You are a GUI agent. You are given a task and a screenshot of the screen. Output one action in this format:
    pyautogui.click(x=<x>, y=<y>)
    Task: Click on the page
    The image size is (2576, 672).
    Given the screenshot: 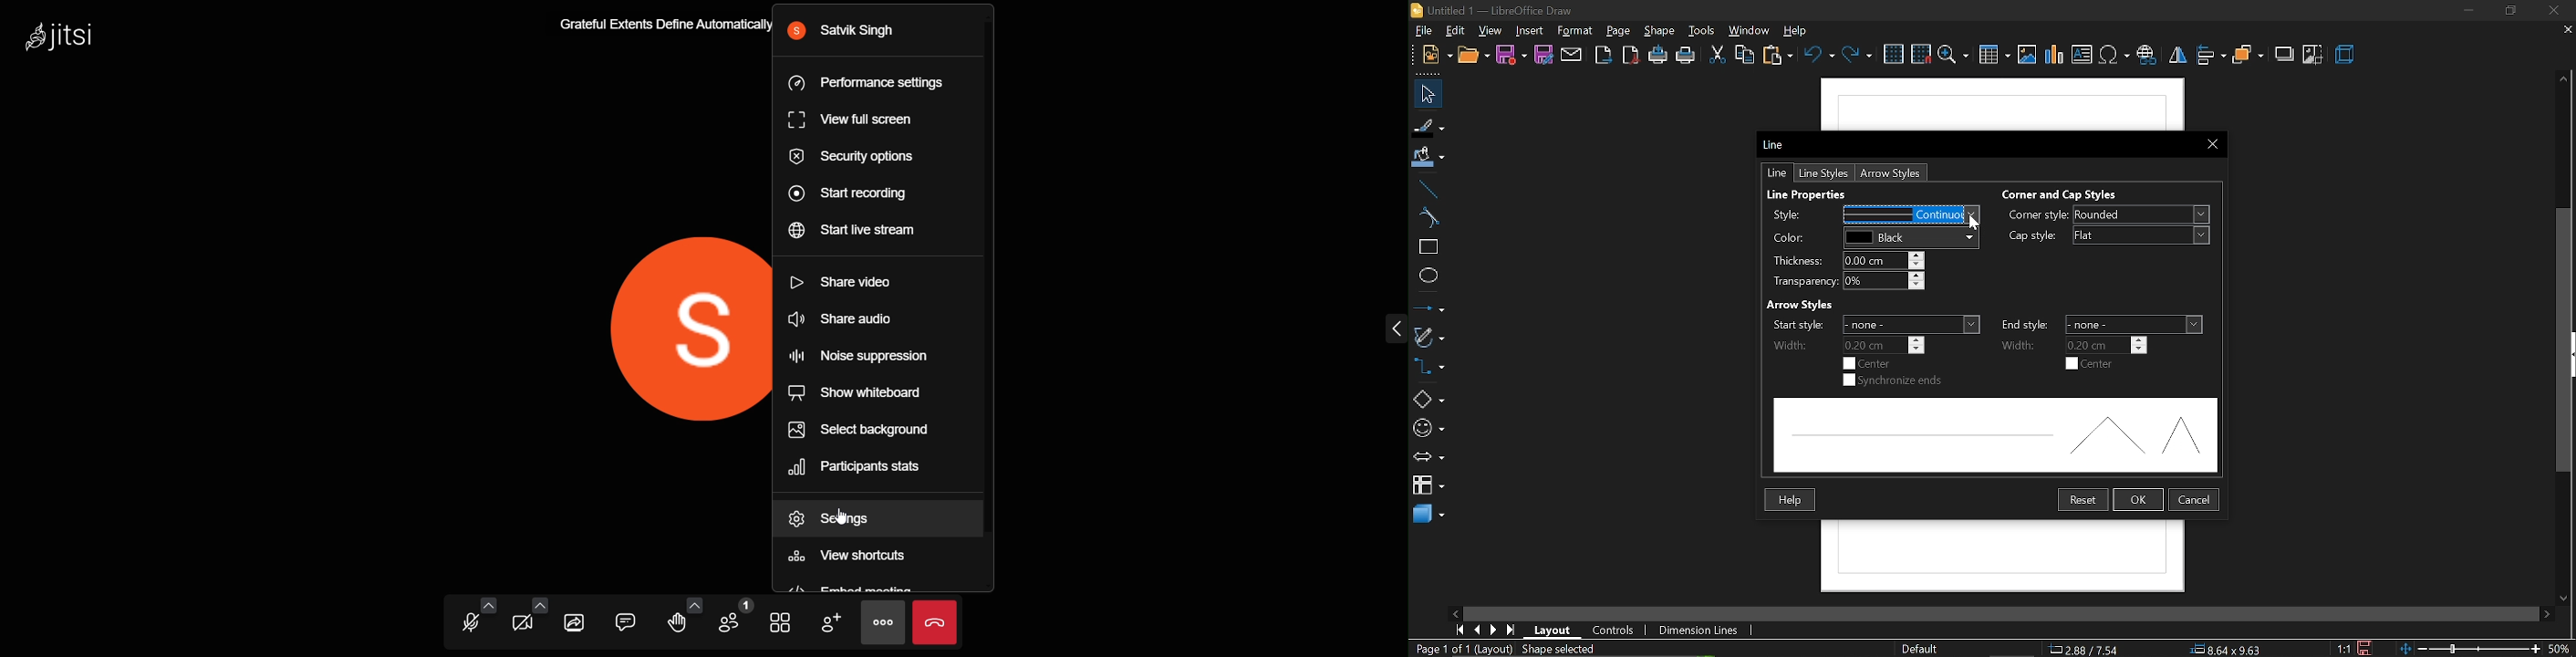 What is the action you would take?
    pyautogui.click(x=1618, y=30)
    